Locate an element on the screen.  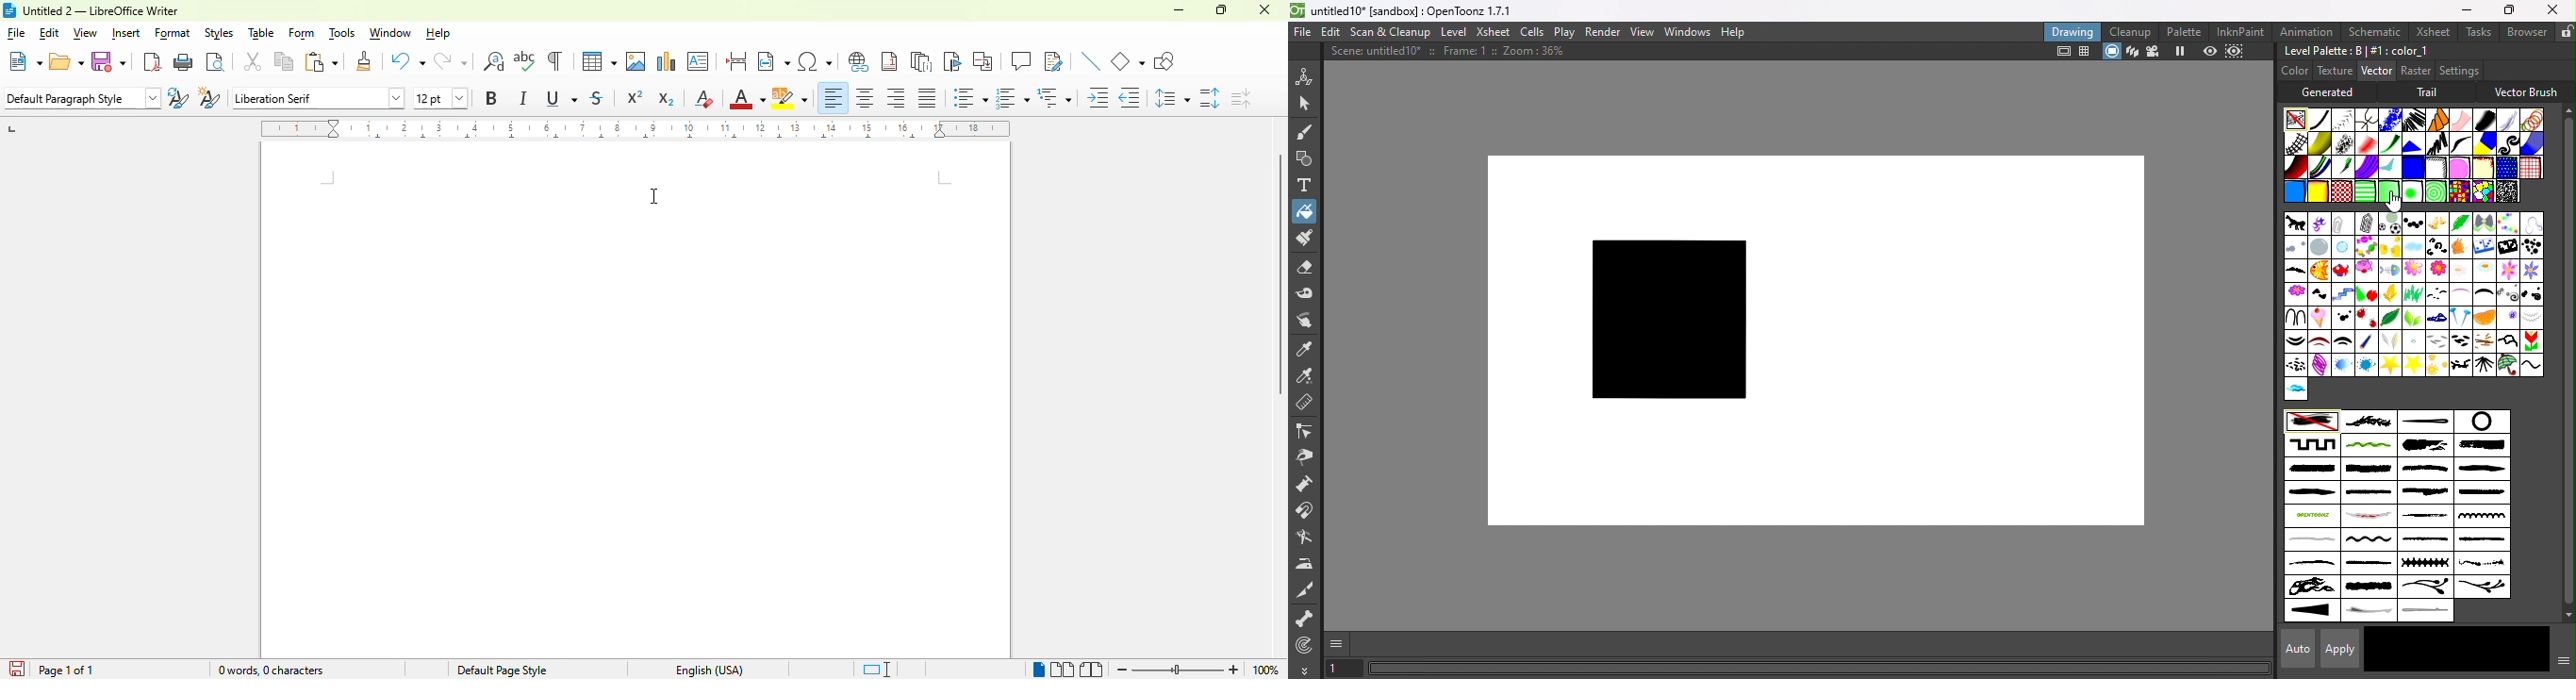
Constant is located at coordinates (2320, 120).